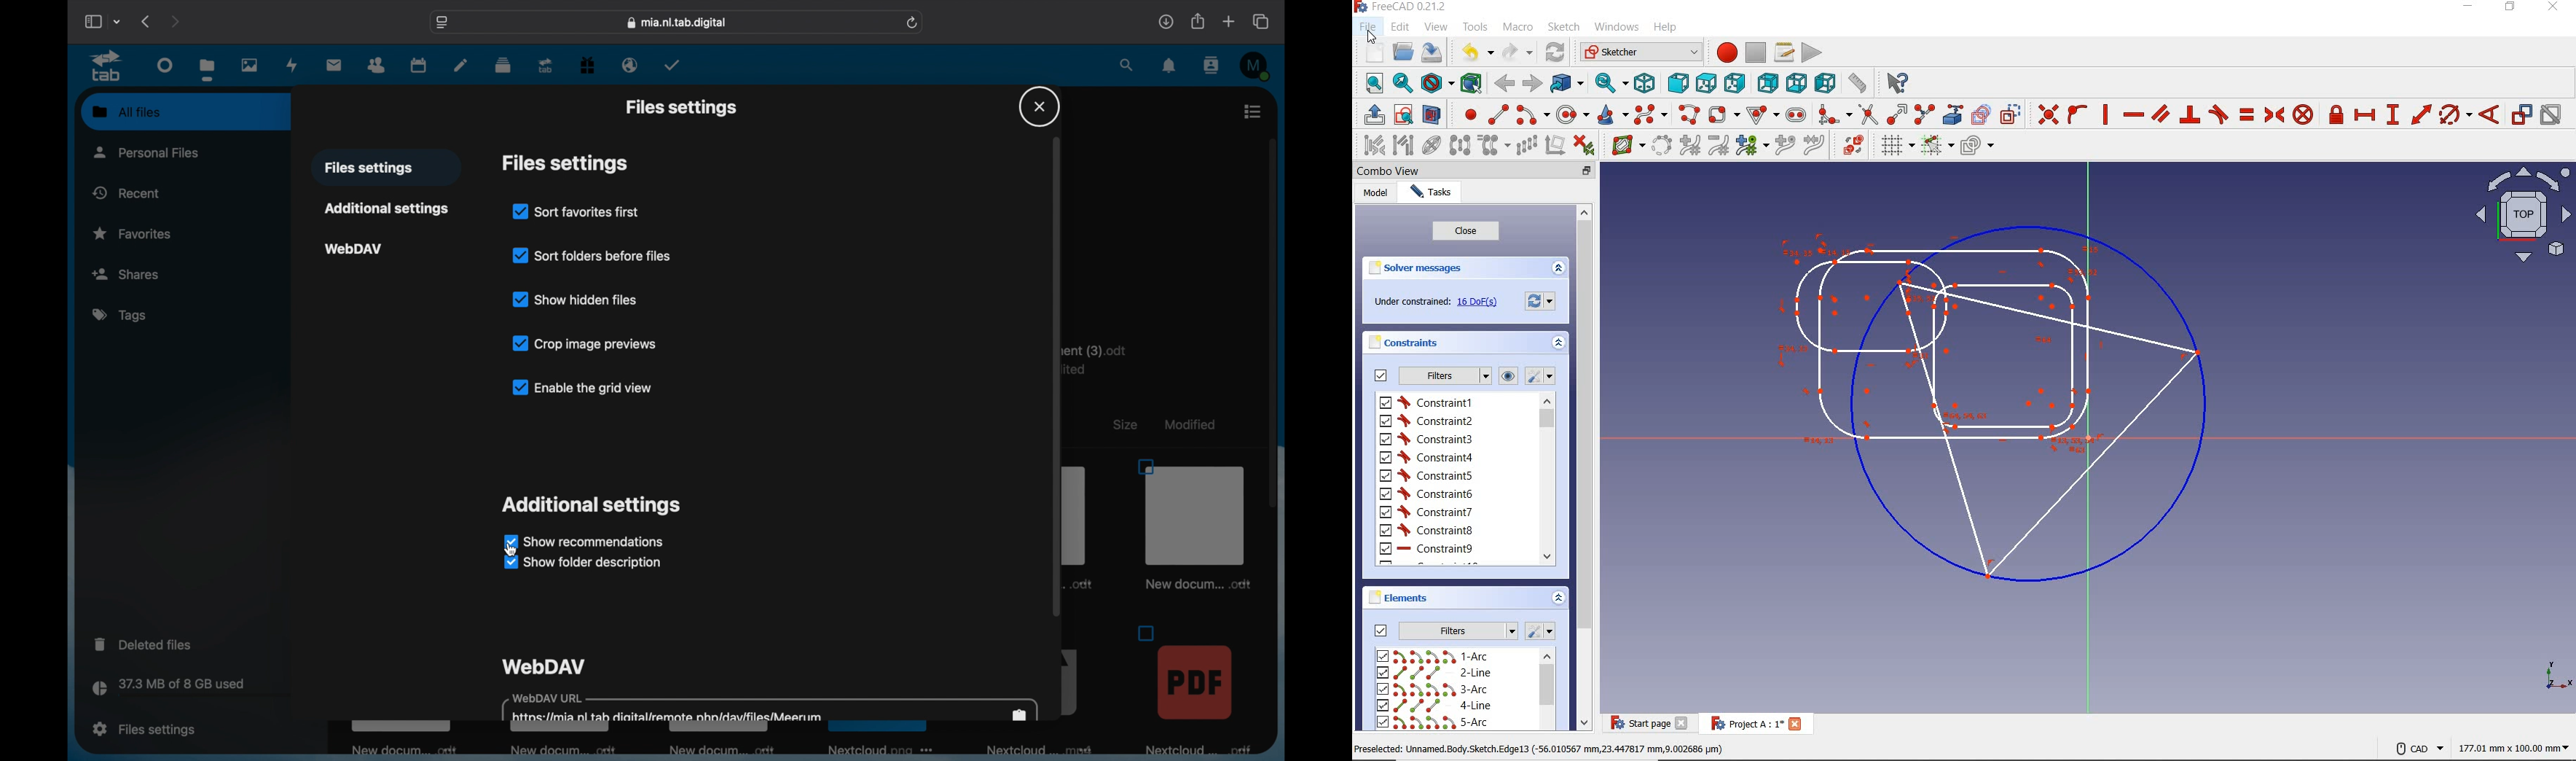 Image resolution: width=2576 pixels, height=784 pixels. What do you see at coordinates (2392, 117) in the screenshot?
I see `constrain vertical distance` at bounding box center [2392, 117].